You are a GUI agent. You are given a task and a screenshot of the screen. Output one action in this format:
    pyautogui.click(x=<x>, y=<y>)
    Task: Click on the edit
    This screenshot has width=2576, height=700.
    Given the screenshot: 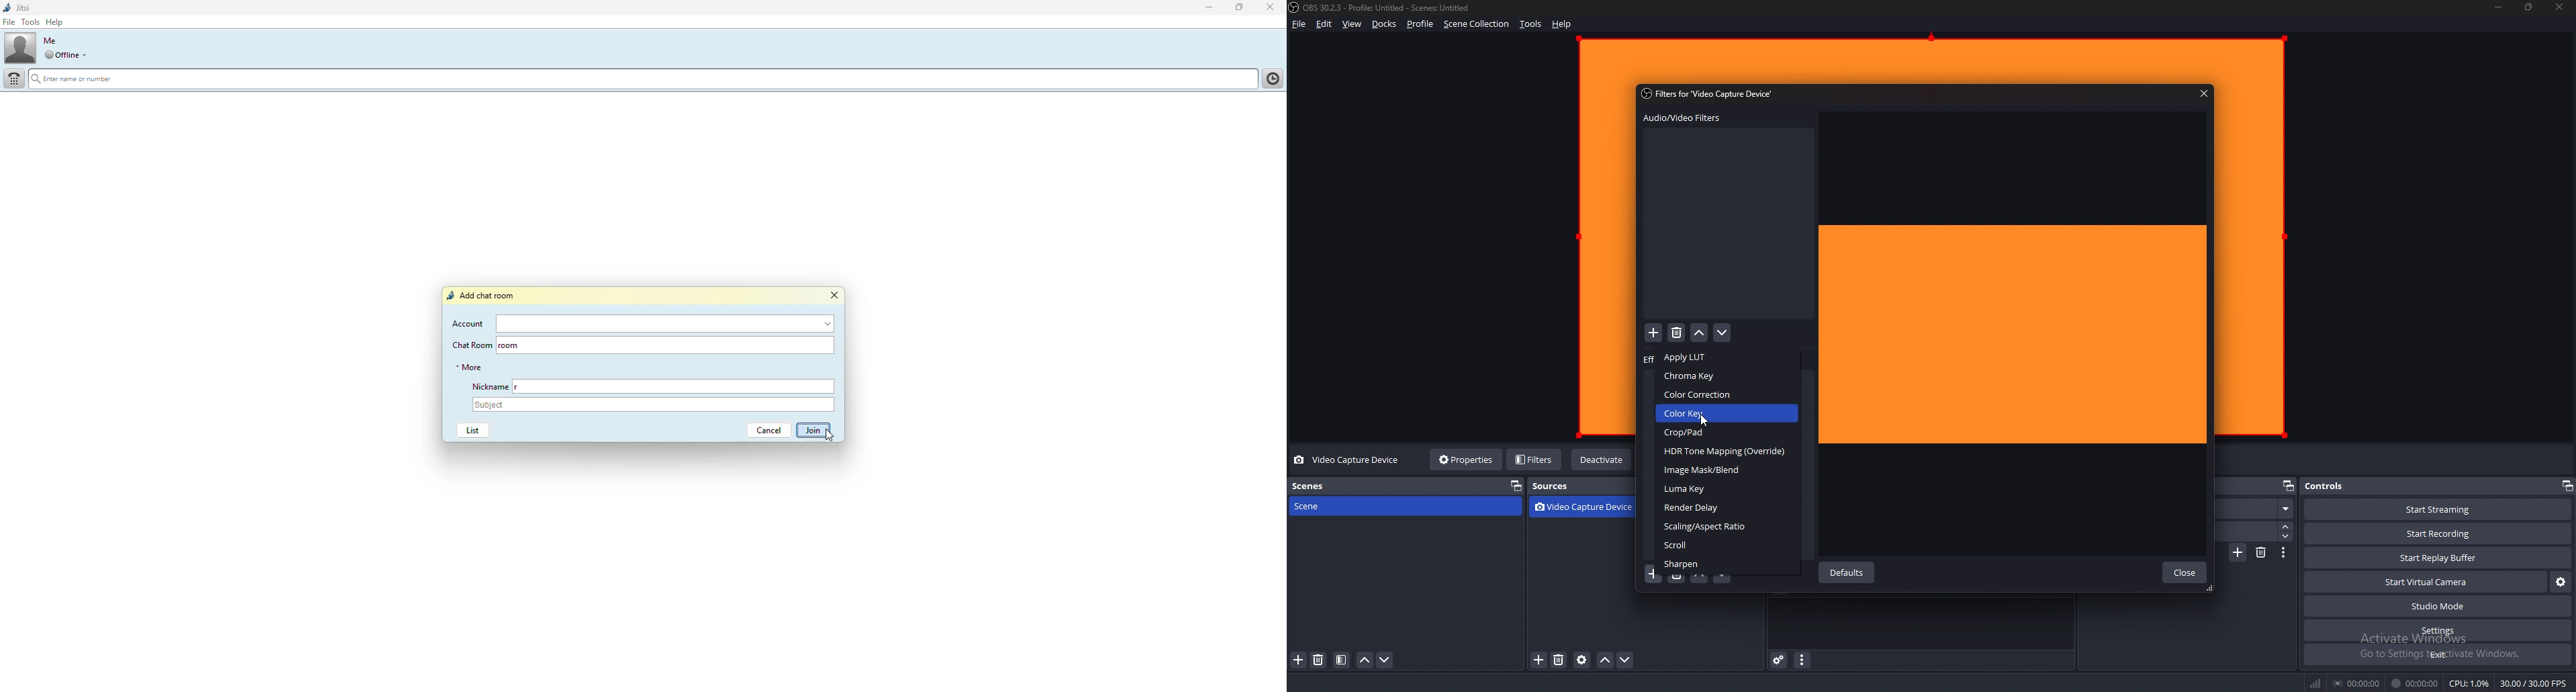 What is the action you would take?
    pyautogui.click(x=1324, y=24)
    